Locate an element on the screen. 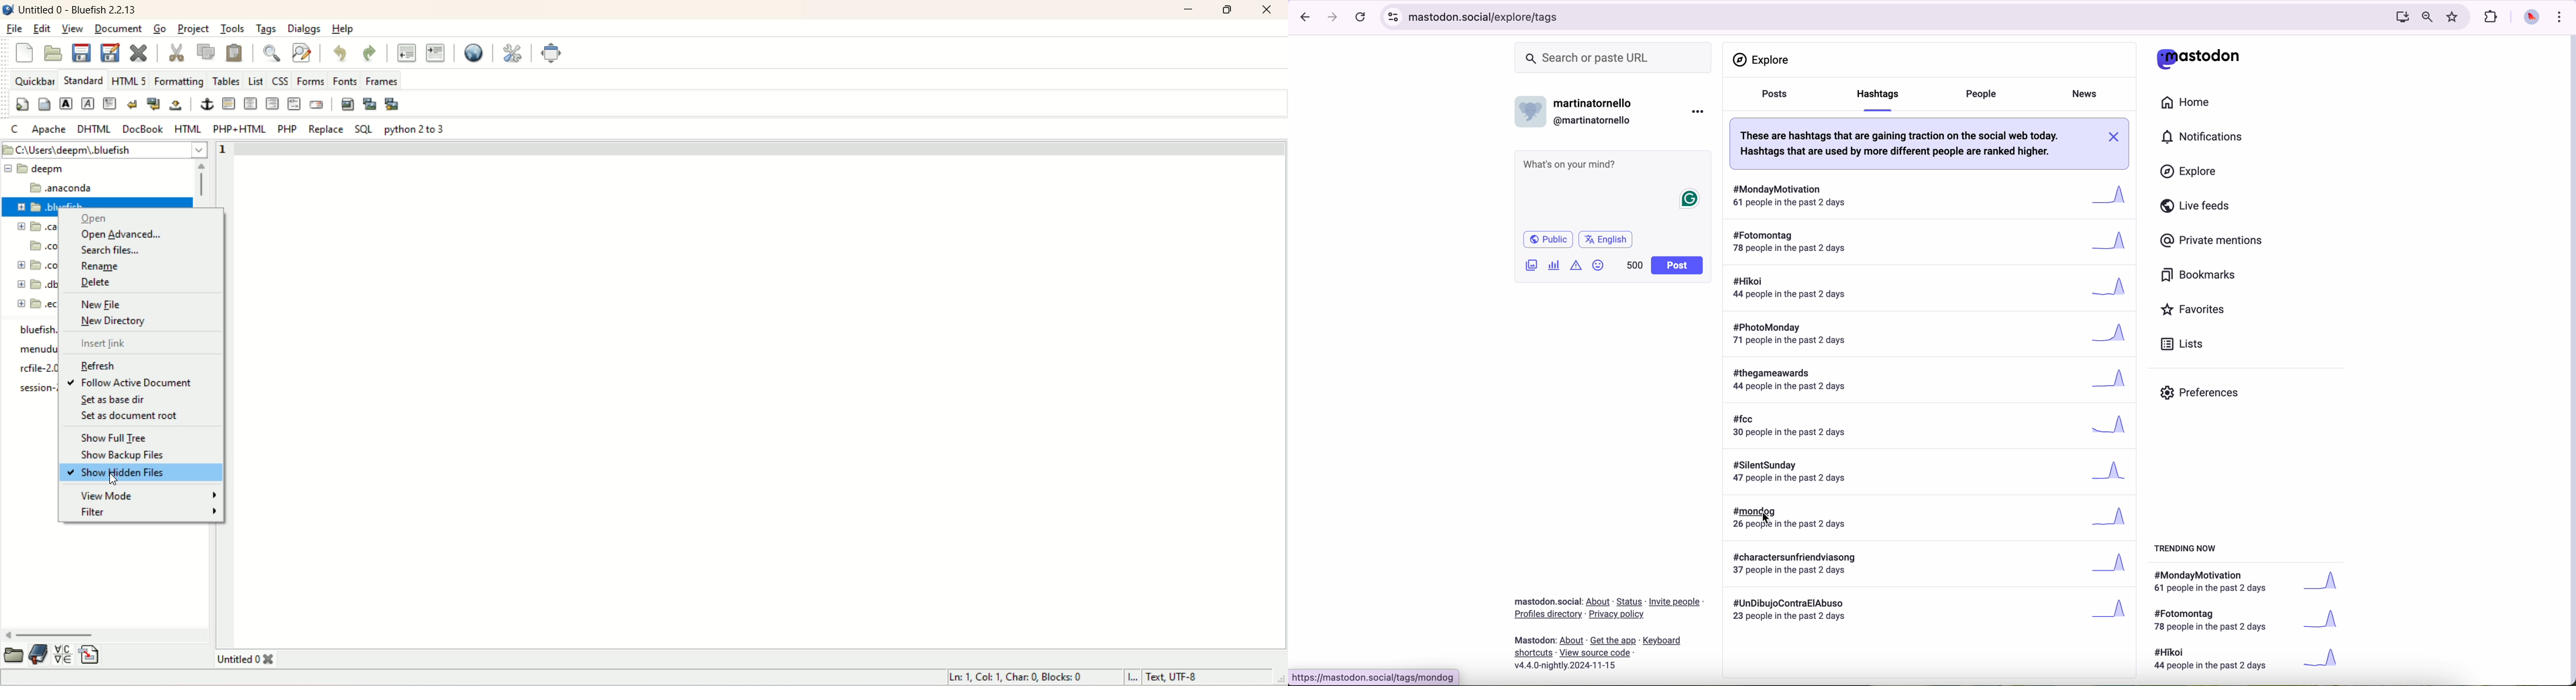 The width and height of the screenshot is (2576, 700). new directory is located at coordinates (112, 321).